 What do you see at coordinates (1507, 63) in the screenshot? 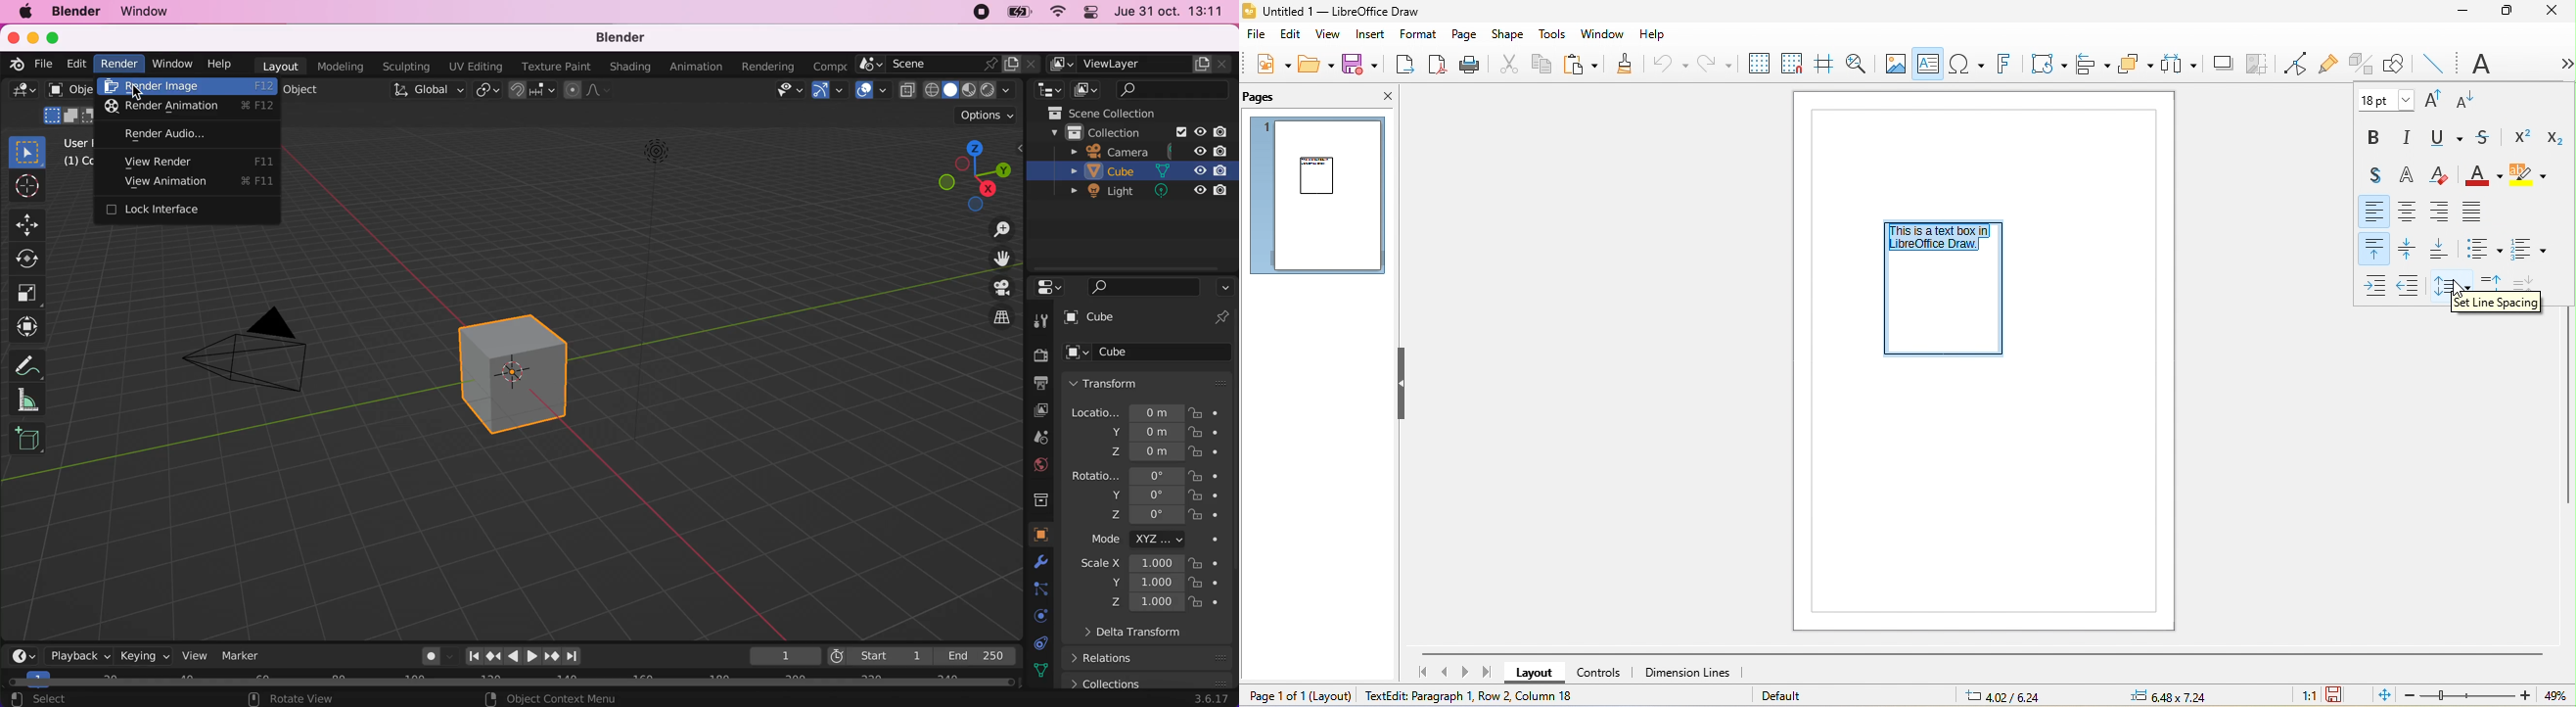
I see `cut` at bounding box center [1507, 63].